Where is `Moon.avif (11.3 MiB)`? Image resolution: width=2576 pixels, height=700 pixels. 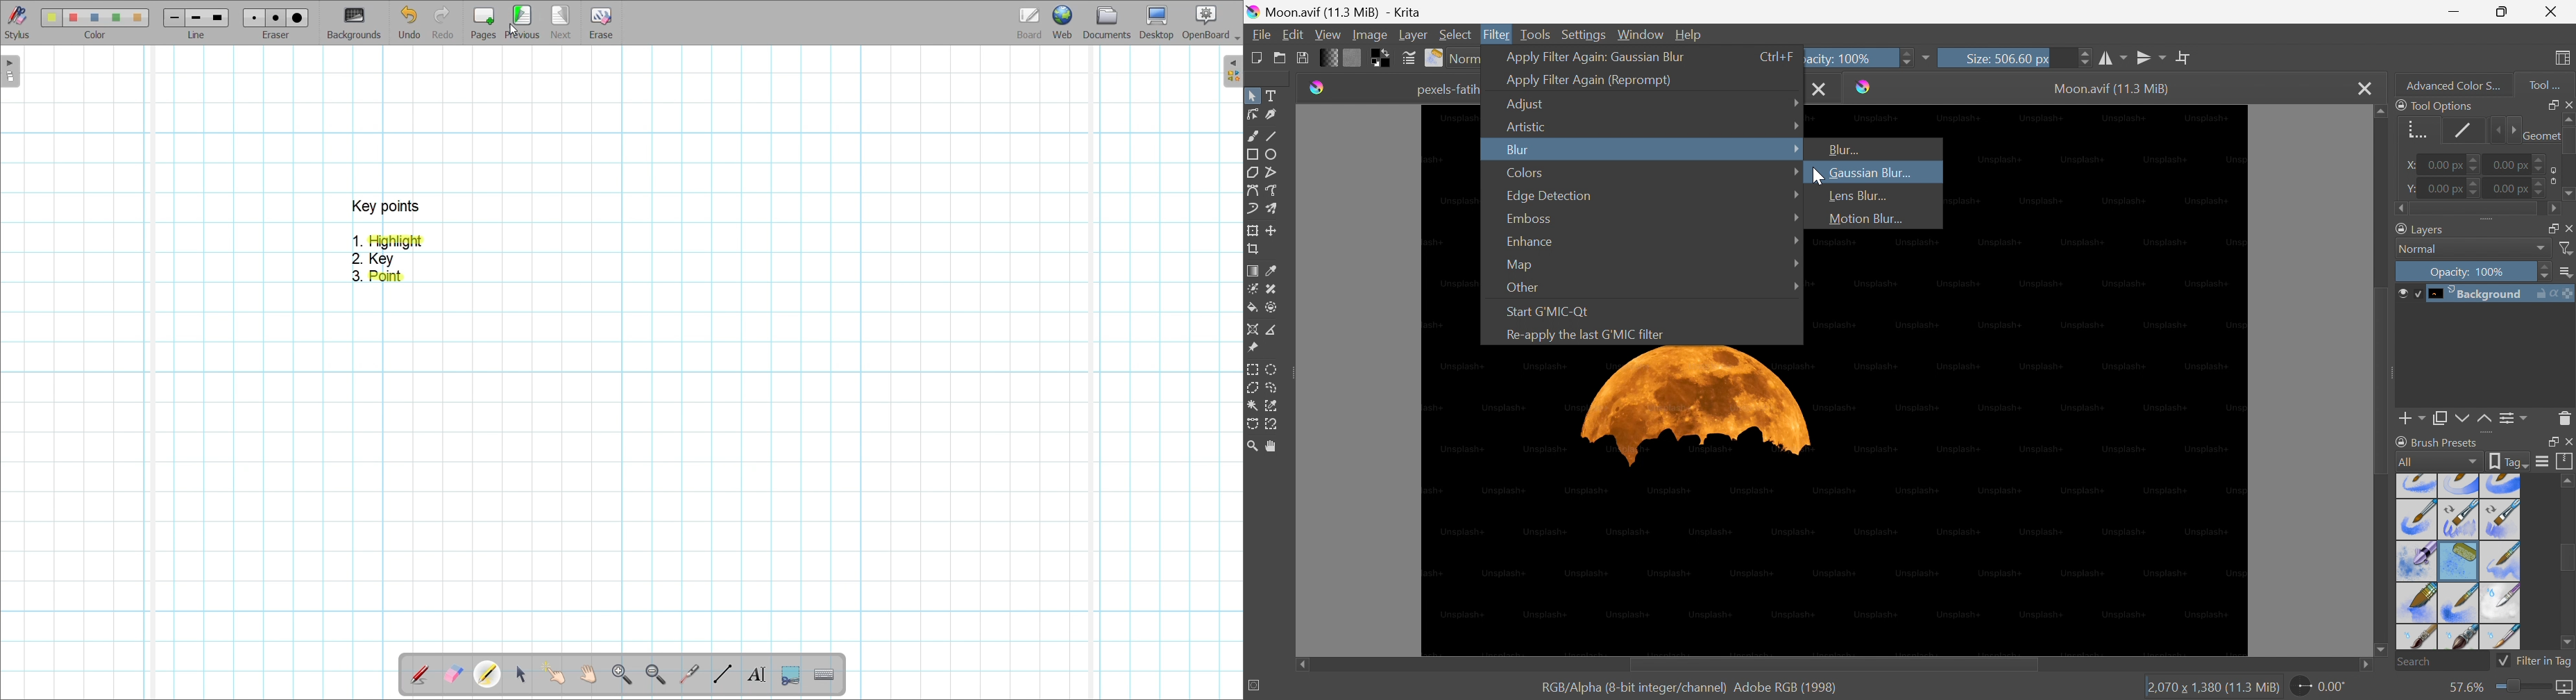 Moon.avif (11.3 MiB) is located at coordinates (2112, 90).